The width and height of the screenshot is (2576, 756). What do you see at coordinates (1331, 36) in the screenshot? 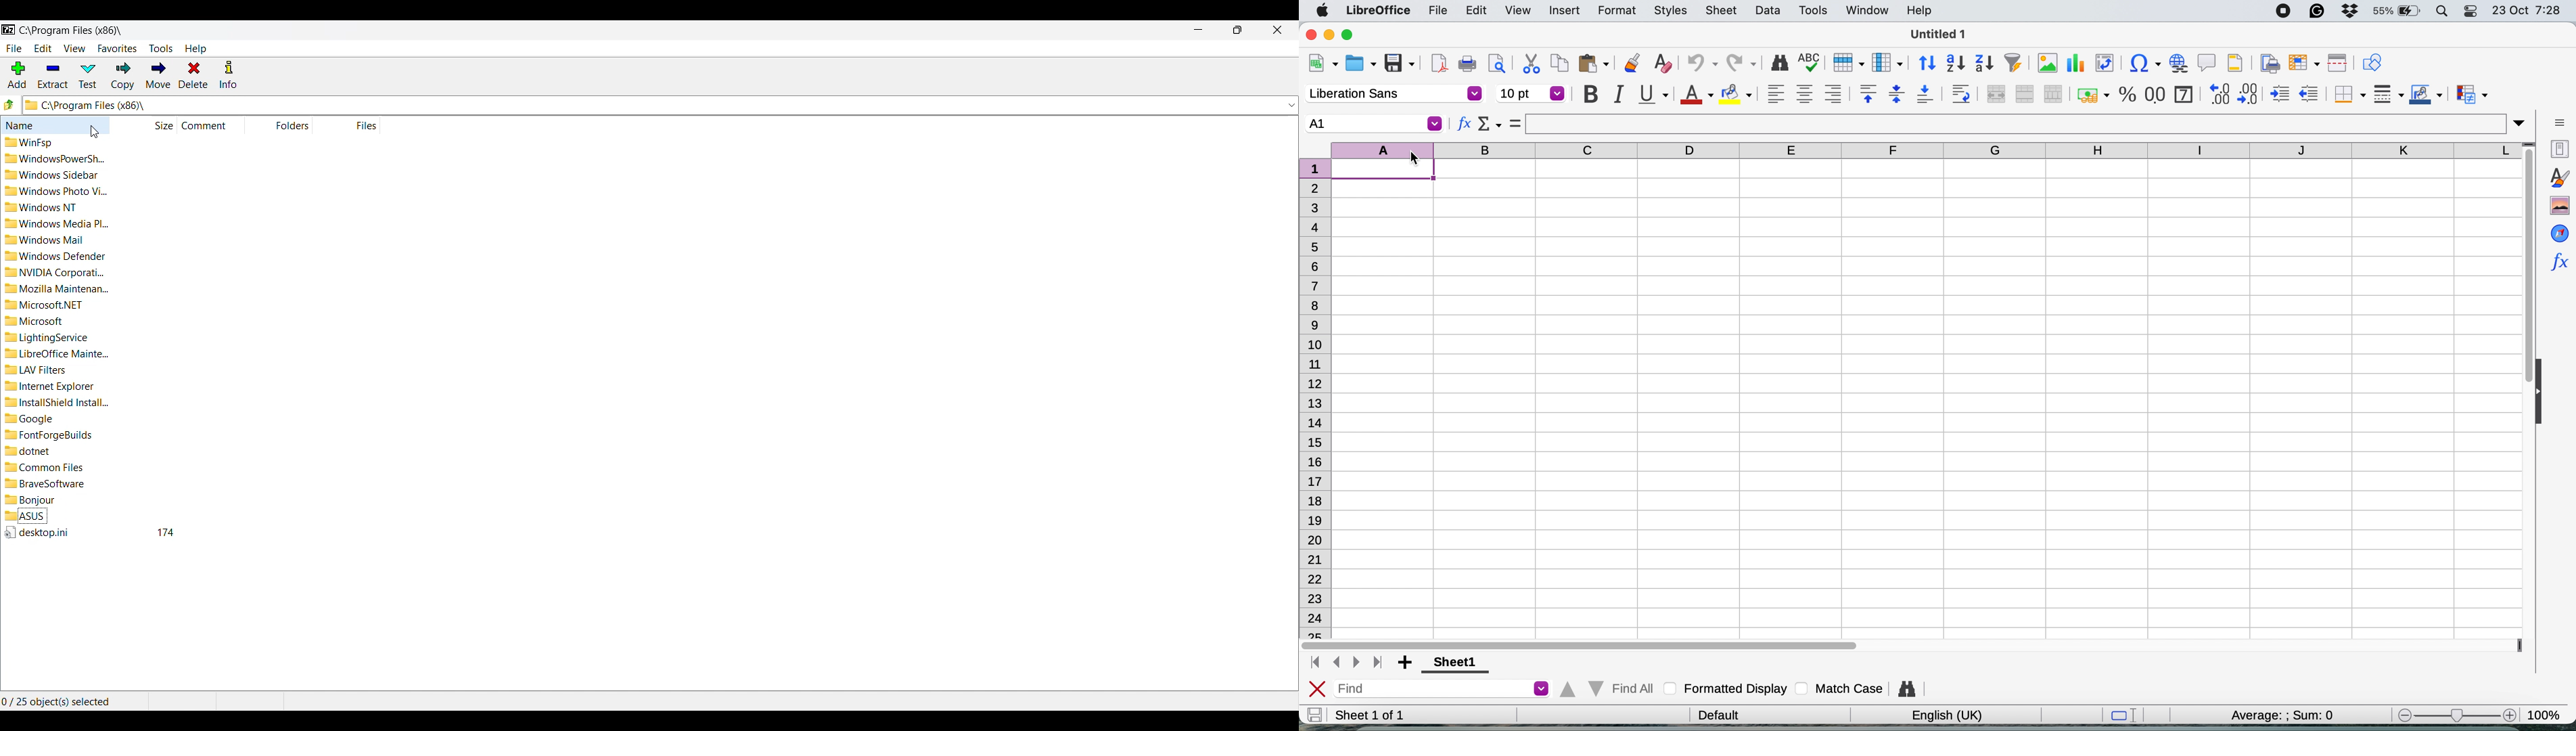
I see `minimise` at bounding box center [1331, 36].